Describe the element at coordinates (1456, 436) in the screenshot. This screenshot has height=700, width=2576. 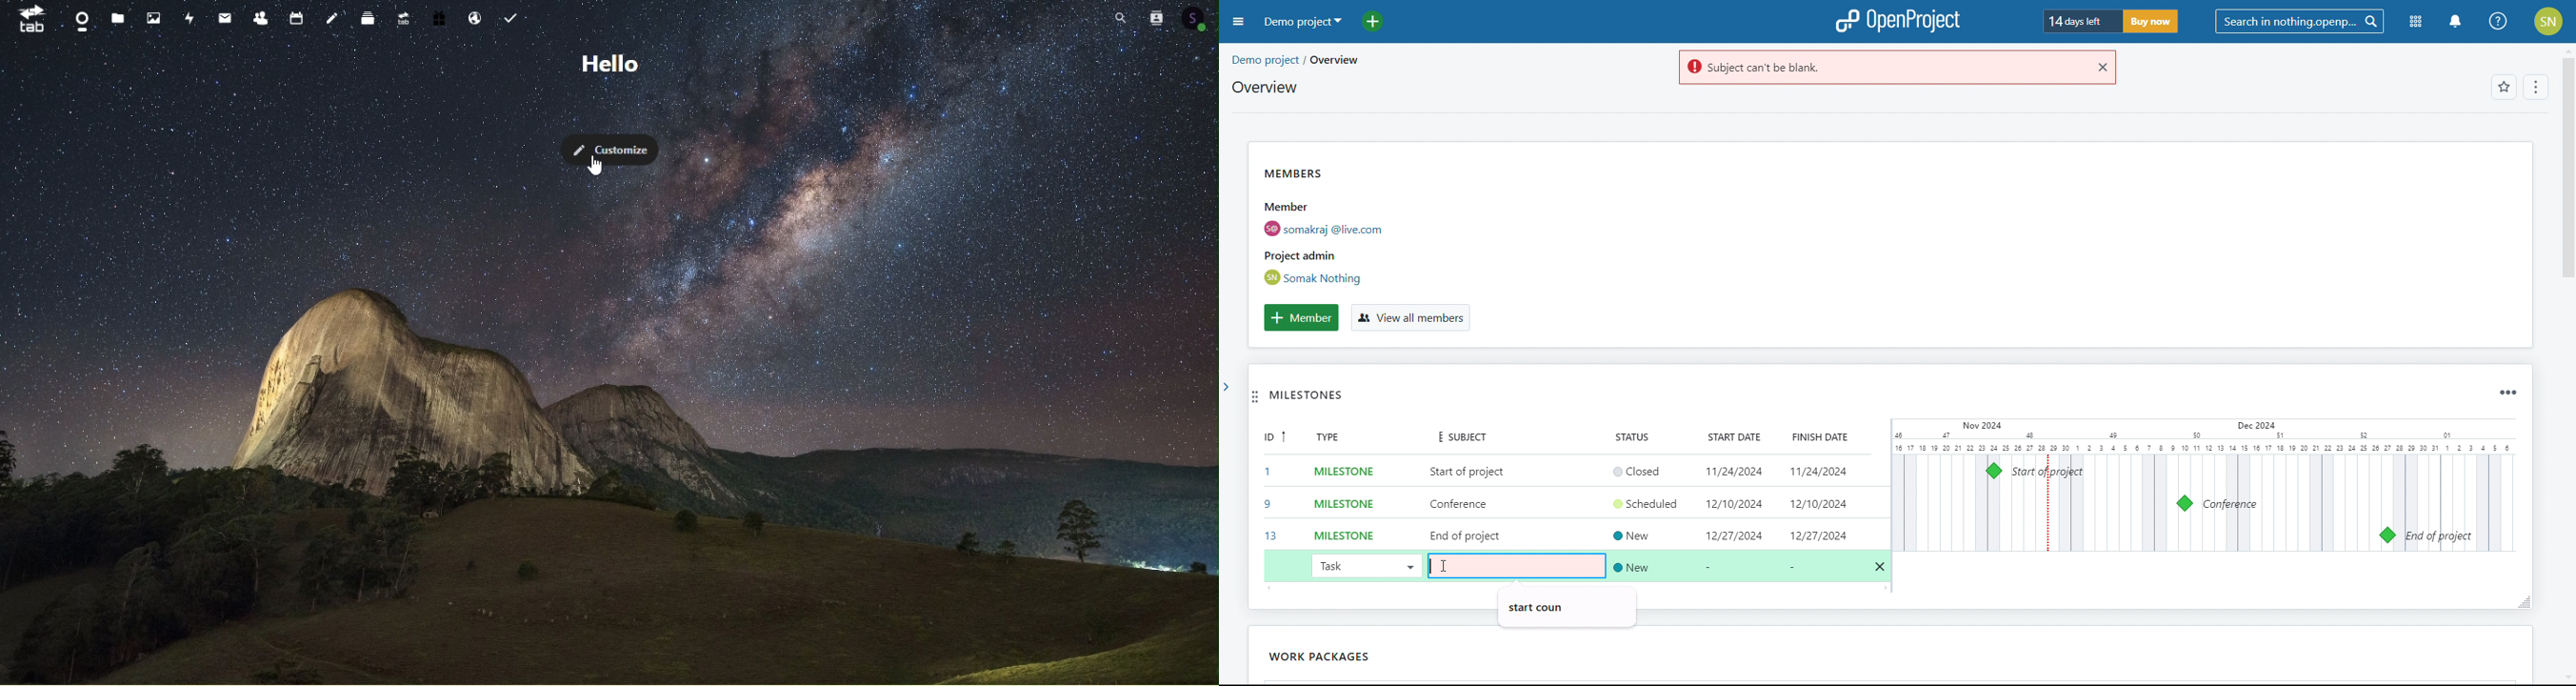
I see `subject` at that location.